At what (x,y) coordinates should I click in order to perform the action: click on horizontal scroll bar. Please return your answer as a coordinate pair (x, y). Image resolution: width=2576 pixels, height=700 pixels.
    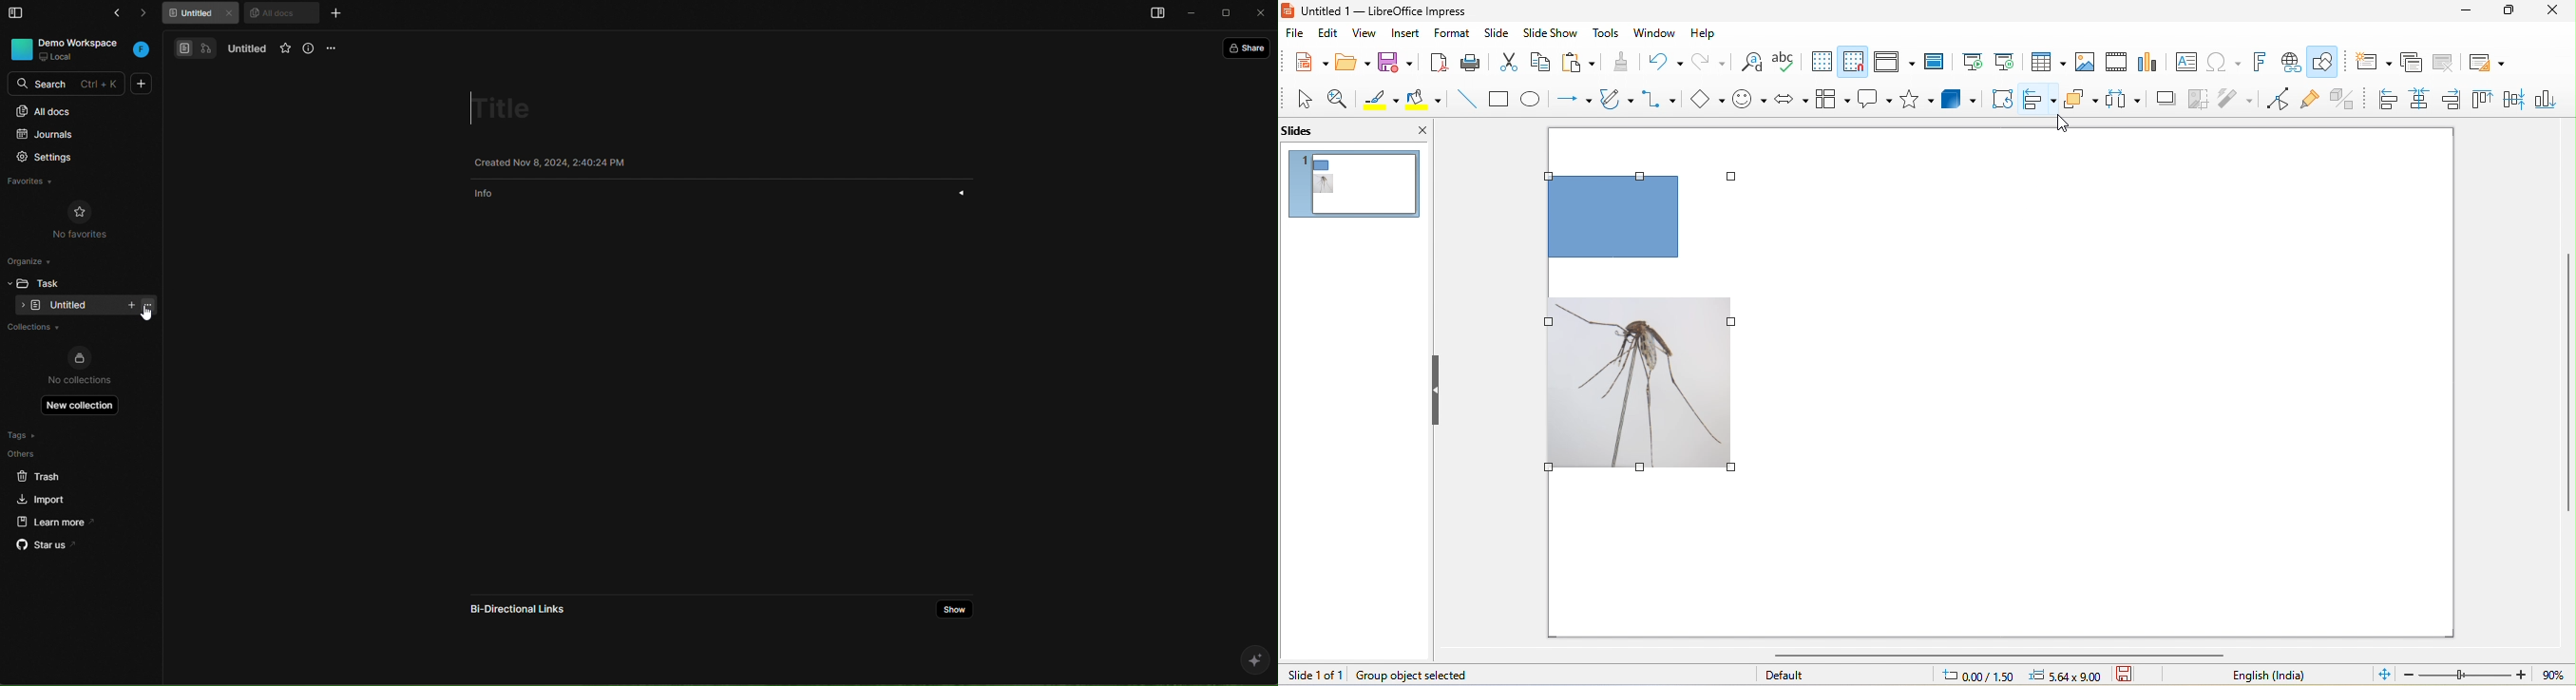
    Looking at the image, I should click on (2005, 655).